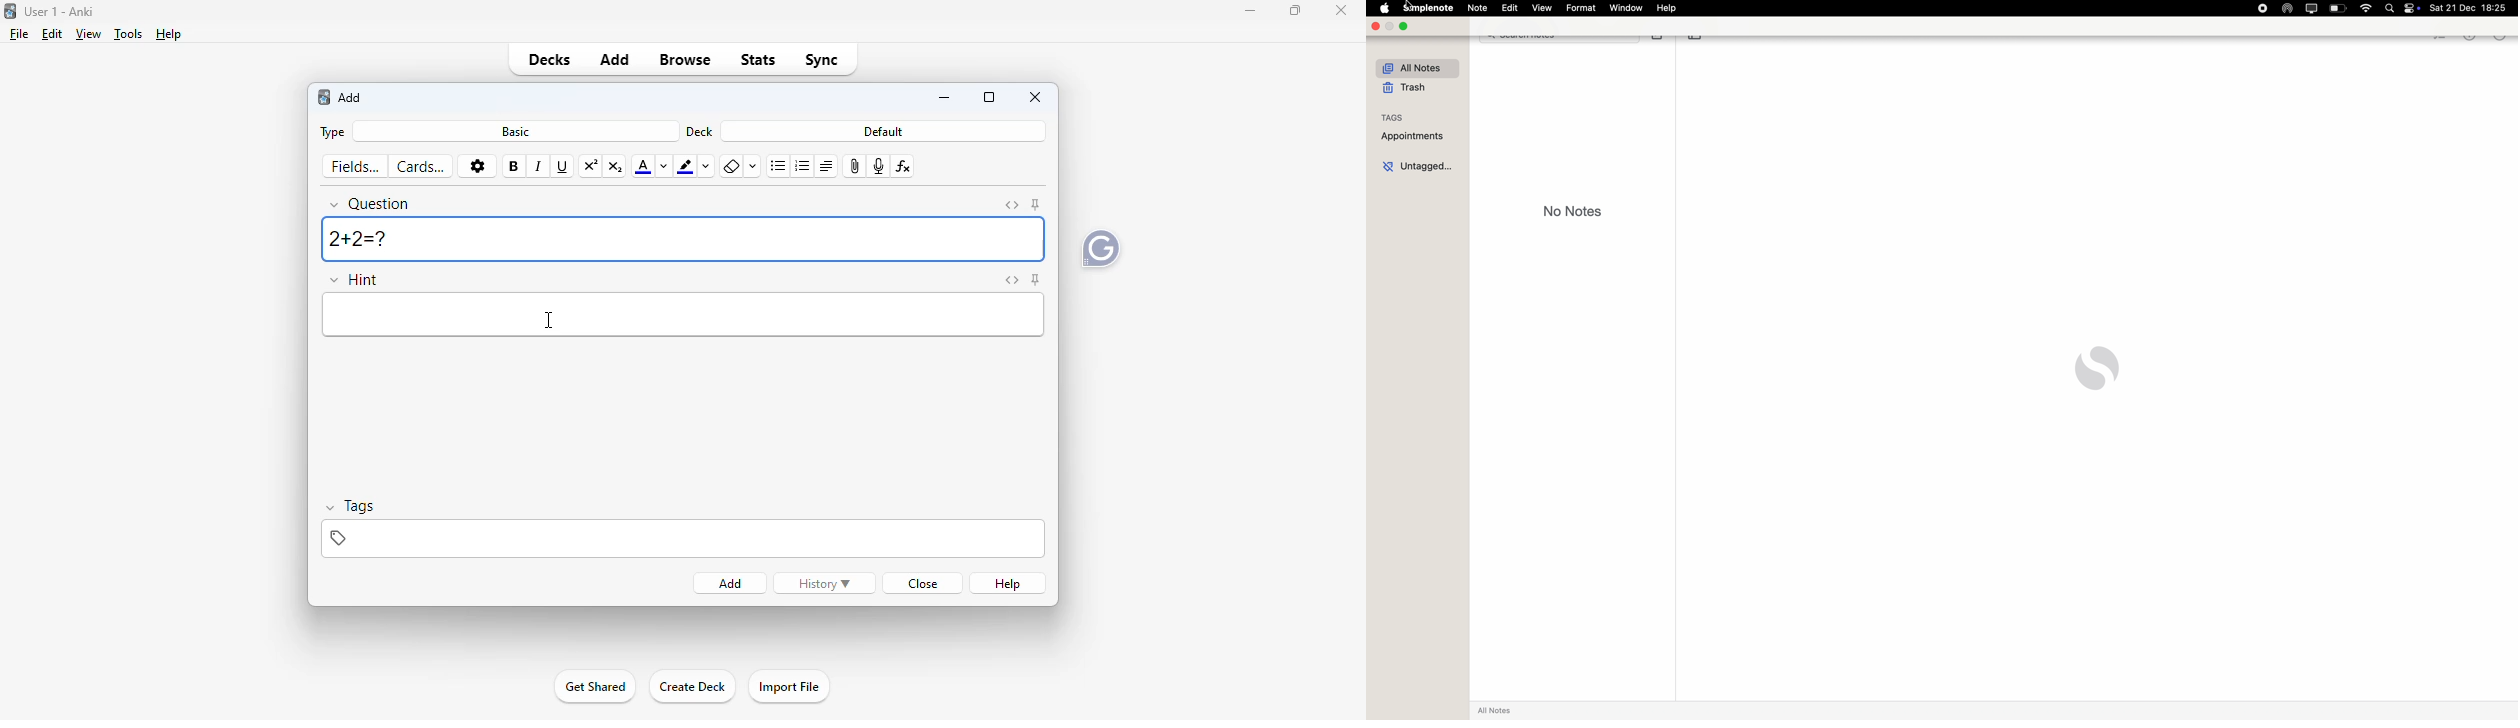  I want to click on fields, so click(355, 167).